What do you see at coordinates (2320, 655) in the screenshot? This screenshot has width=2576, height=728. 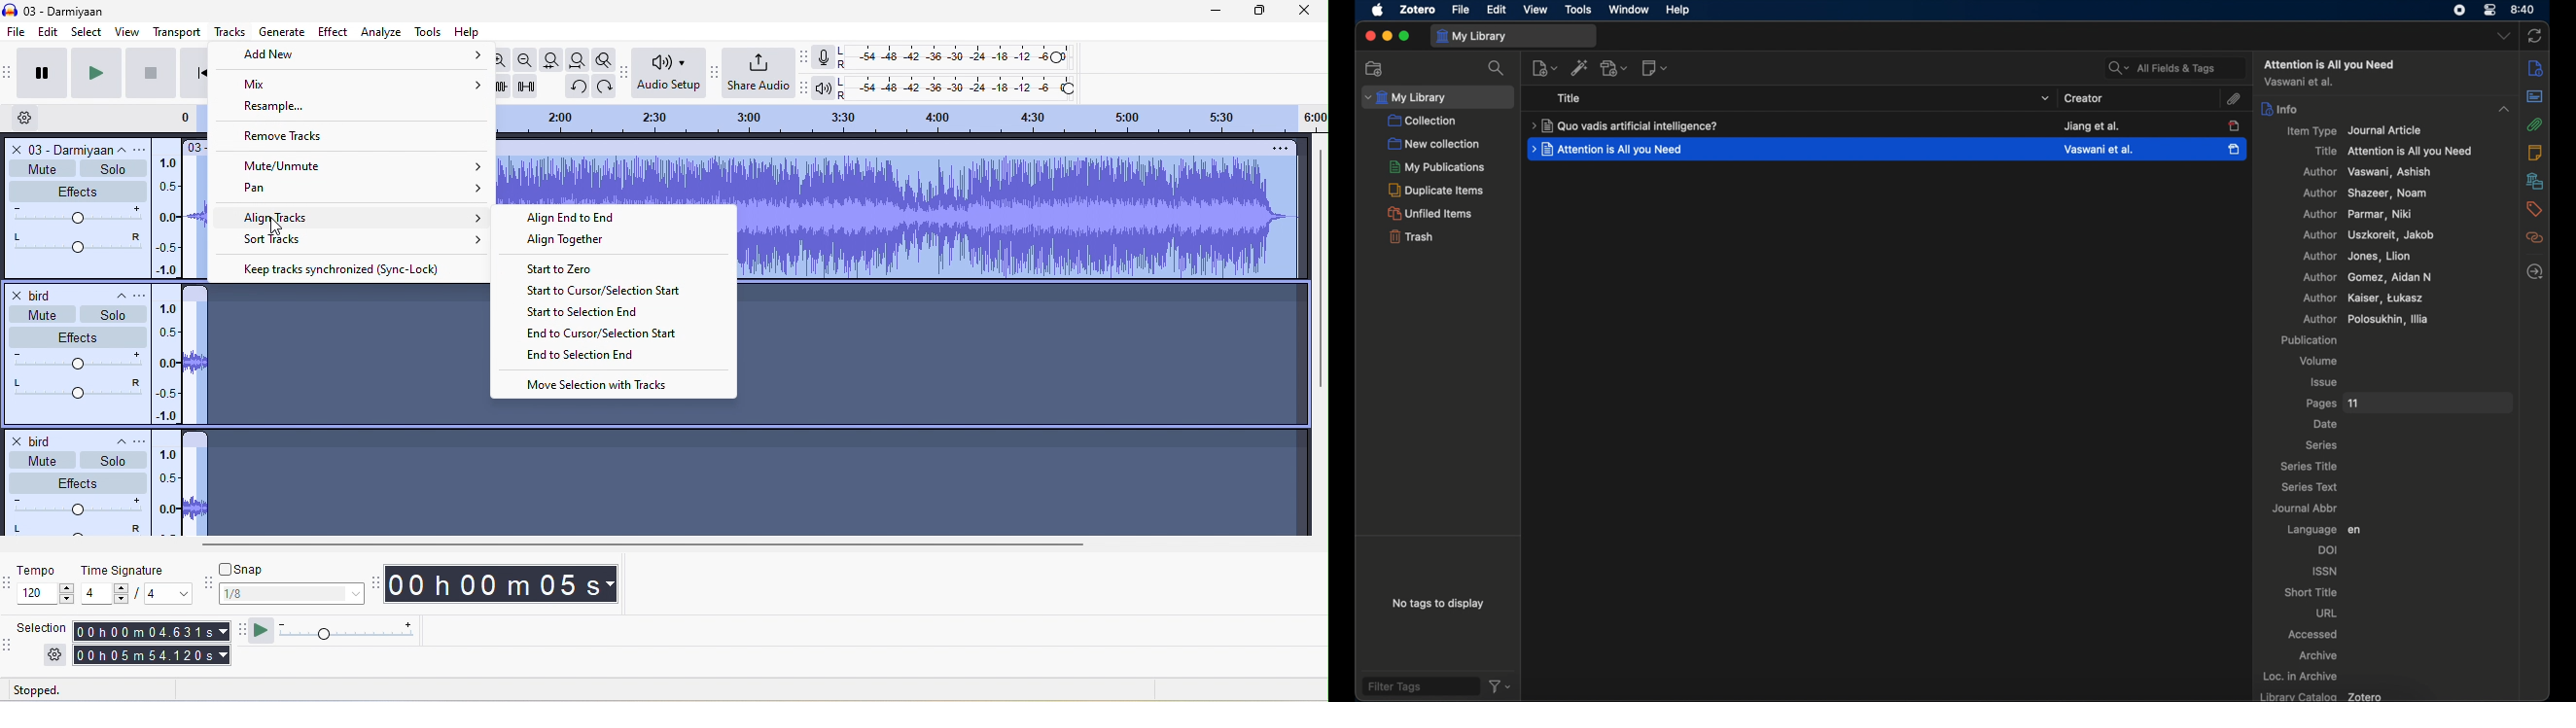 I see `archive` at bounding box center [2320, 655].